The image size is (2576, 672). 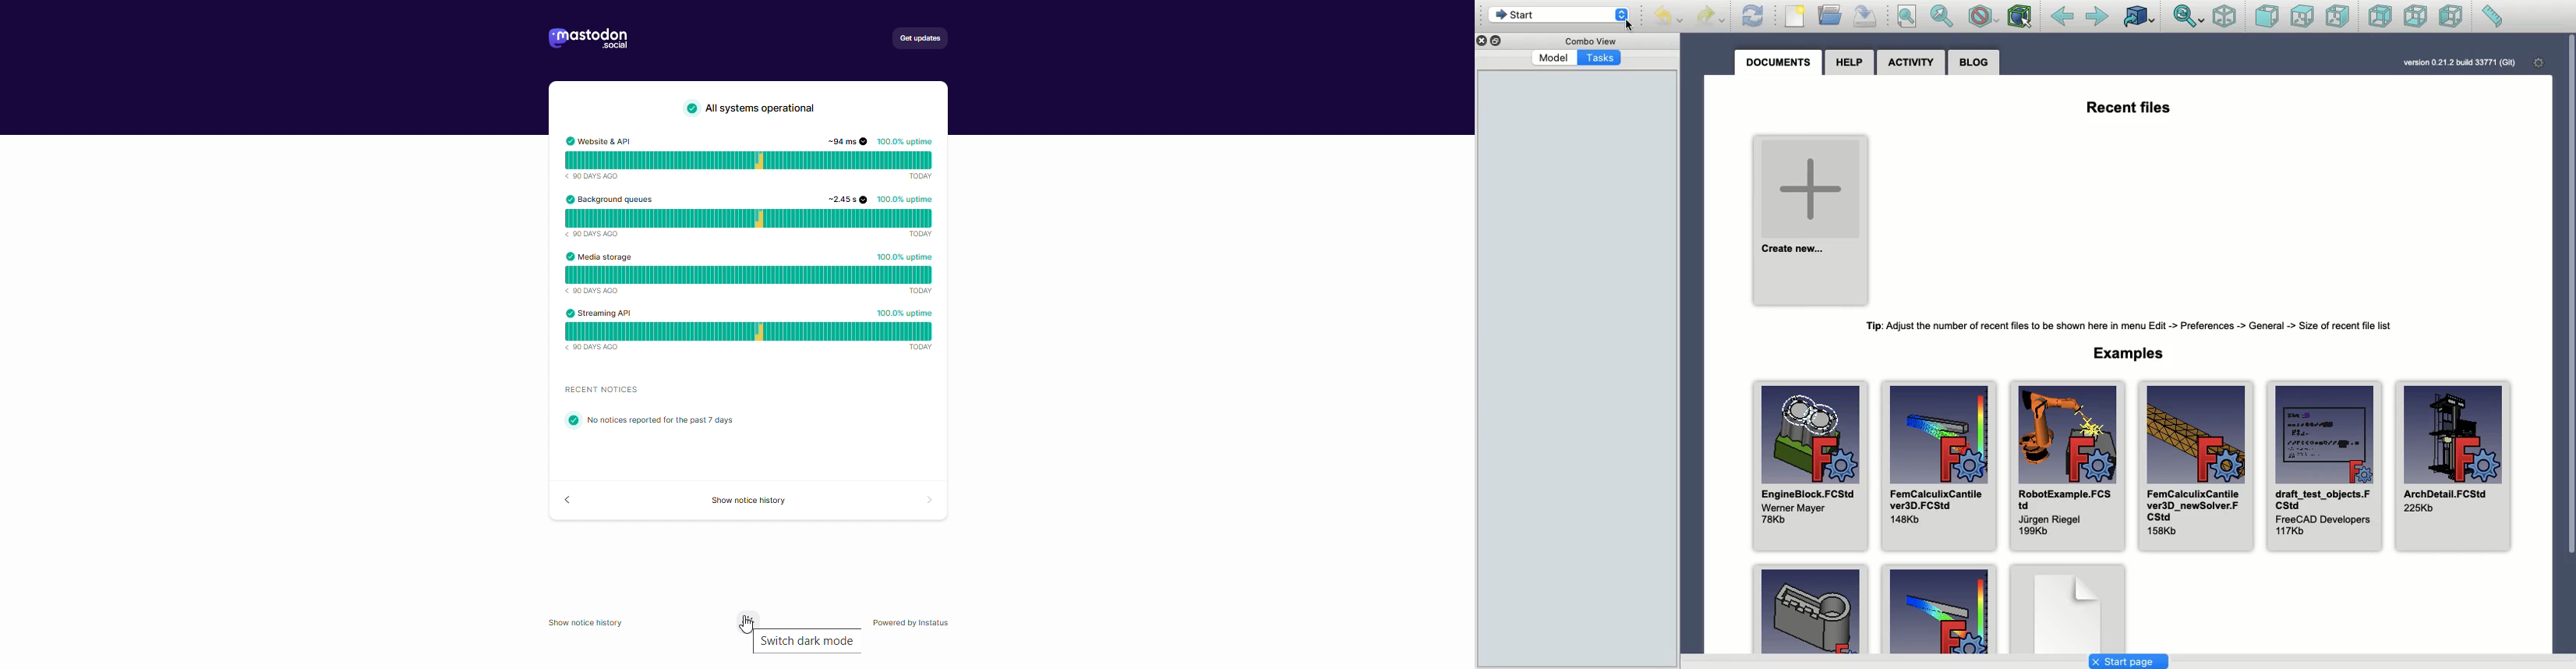 I want to click on background queues, so click(x=751, y=215).